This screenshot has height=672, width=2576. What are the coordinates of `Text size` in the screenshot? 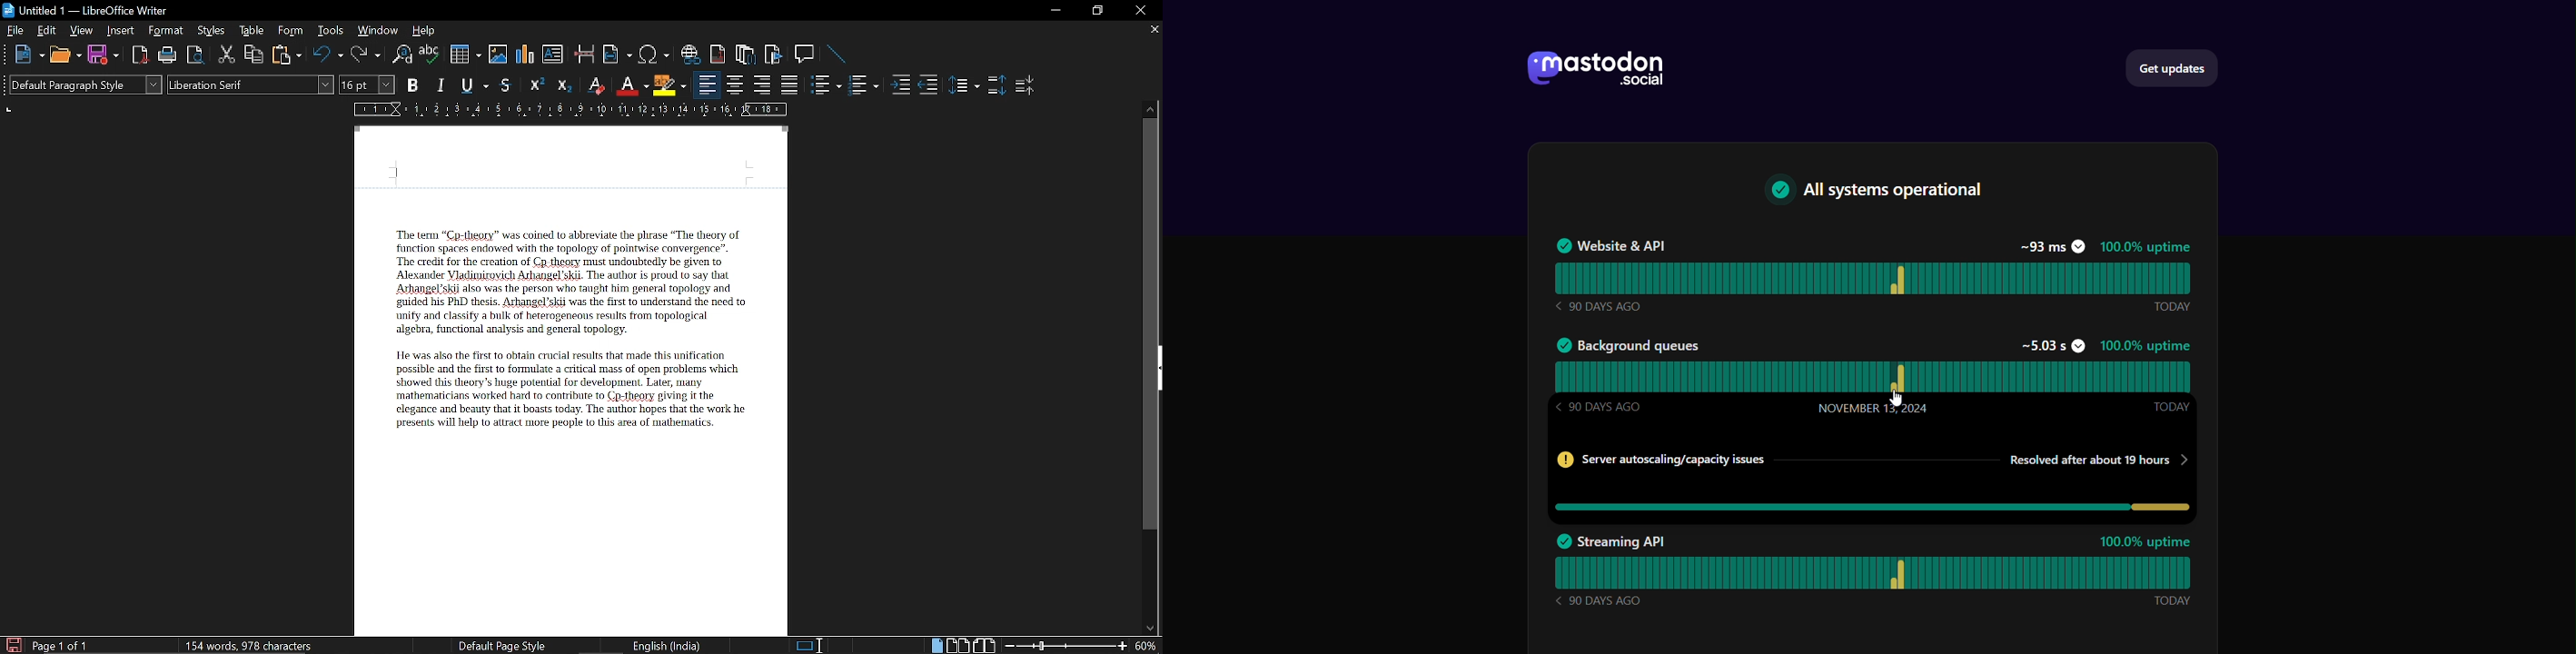 It's located at (366, 84).